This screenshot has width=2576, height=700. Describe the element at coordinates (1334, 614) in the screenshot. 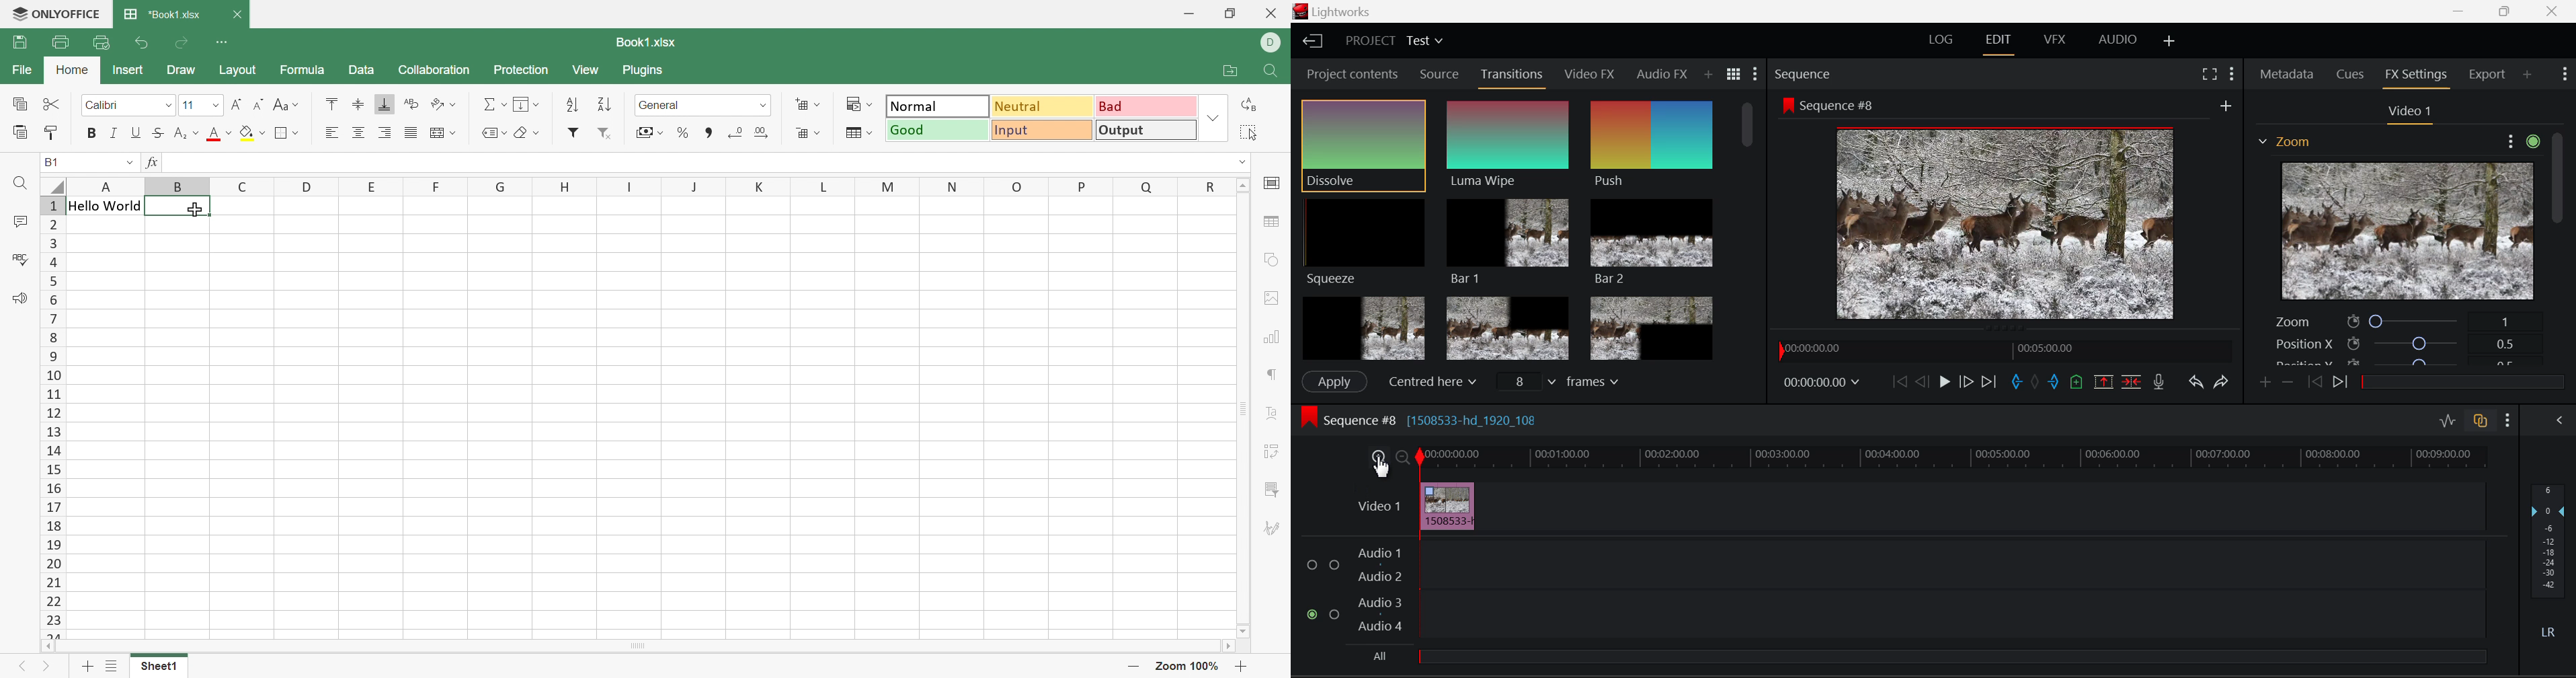

I see `Audio Input Checkbox` at that location.